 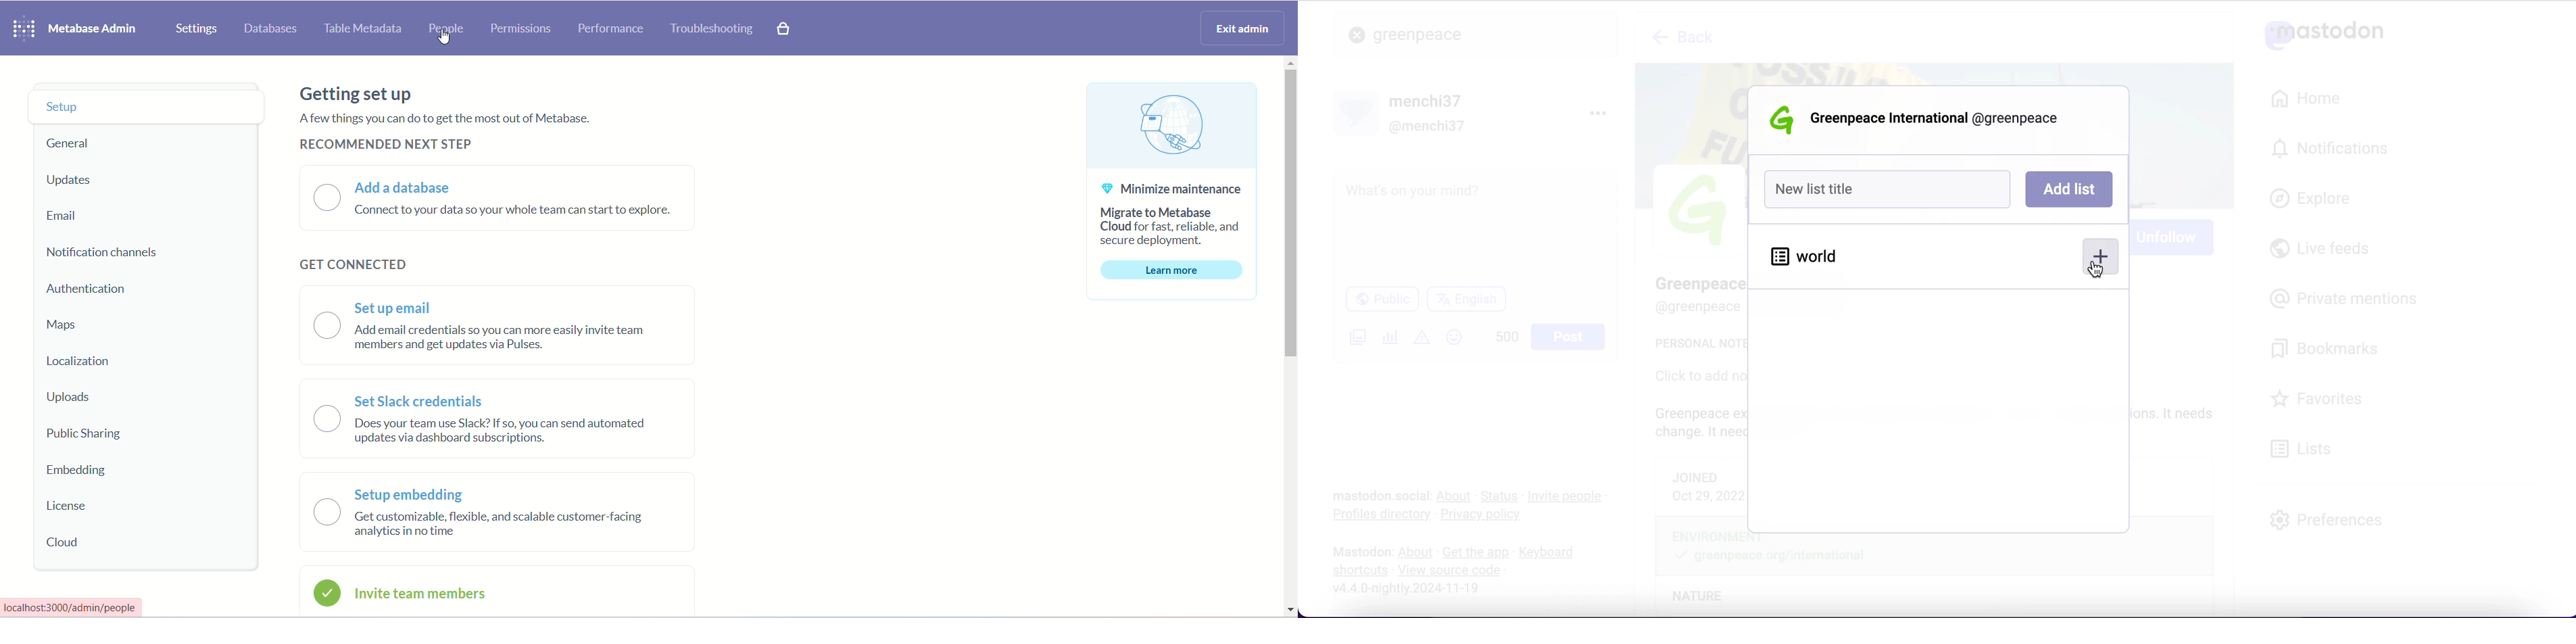 What do you see at coordinates (145, 103) in the screenshot?
I see `setup` at bounding box center [145, 103].